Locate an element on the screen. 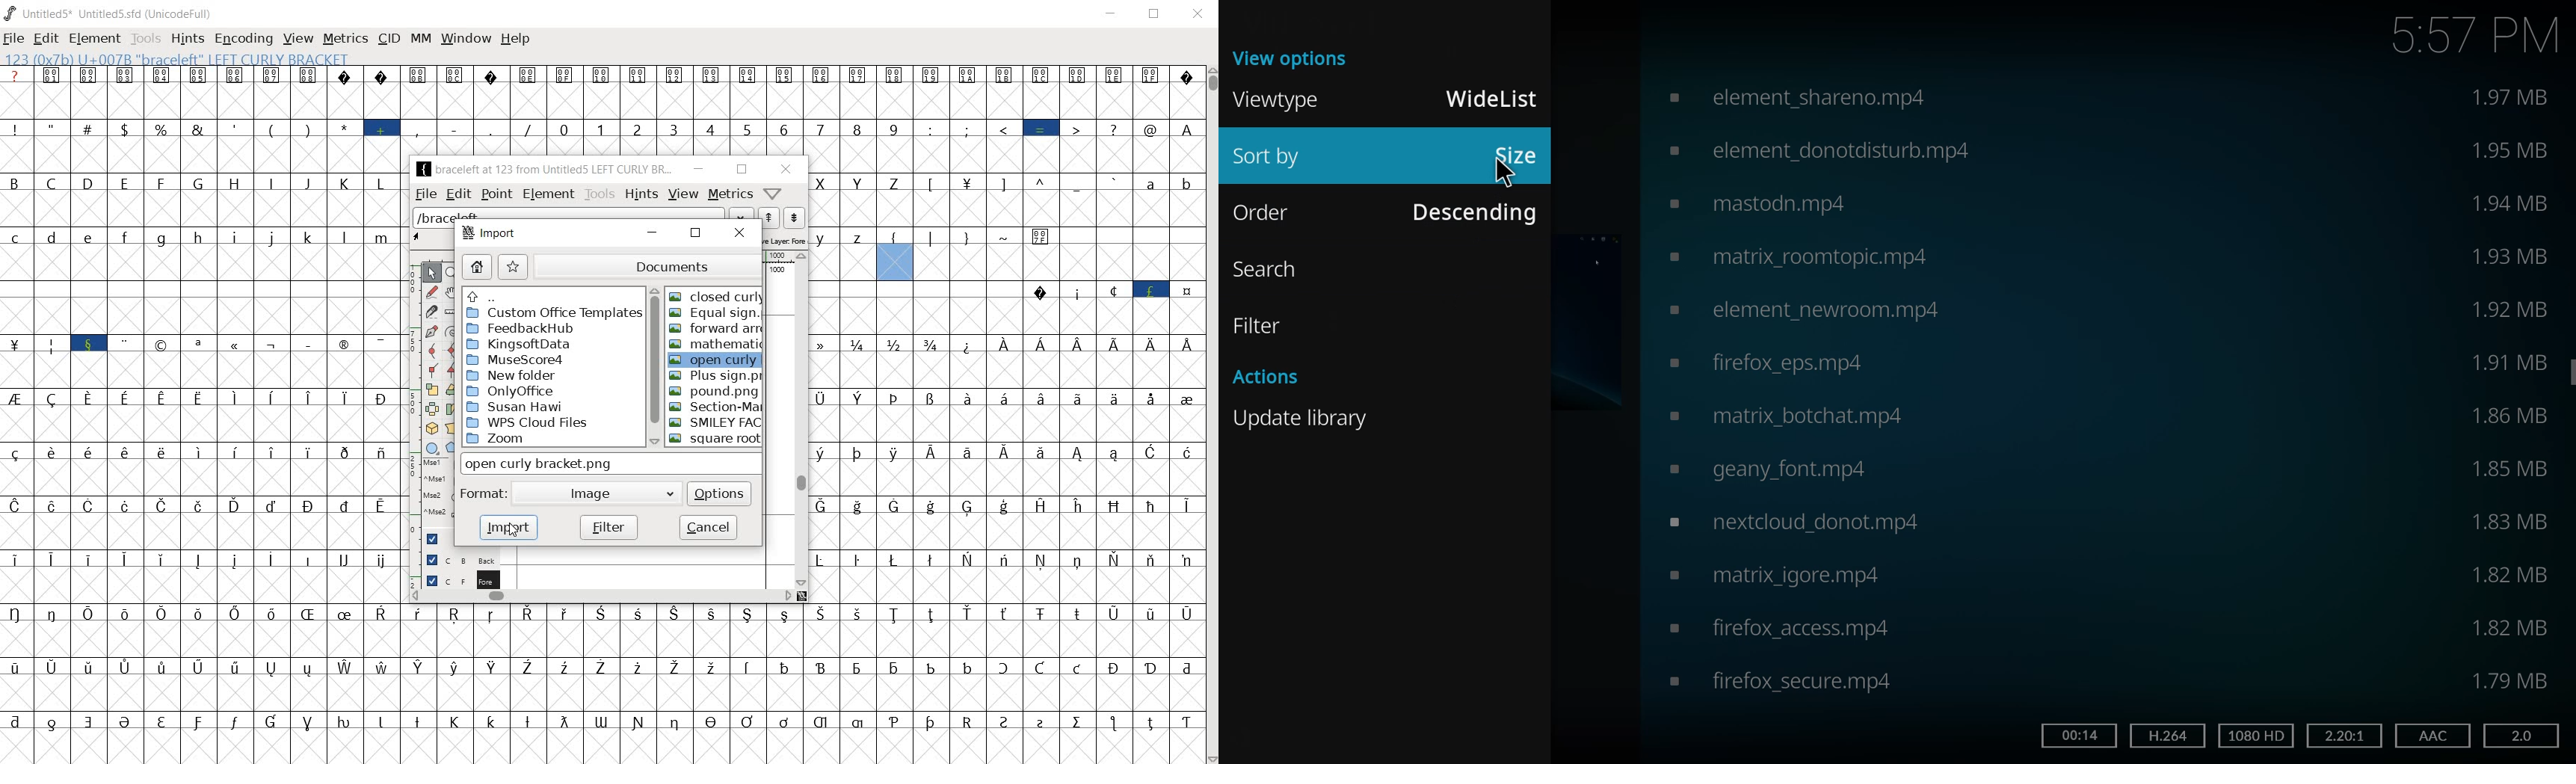 The width and height of the screenshot is (2576, 784). size is located at coordinates (1518, 156).